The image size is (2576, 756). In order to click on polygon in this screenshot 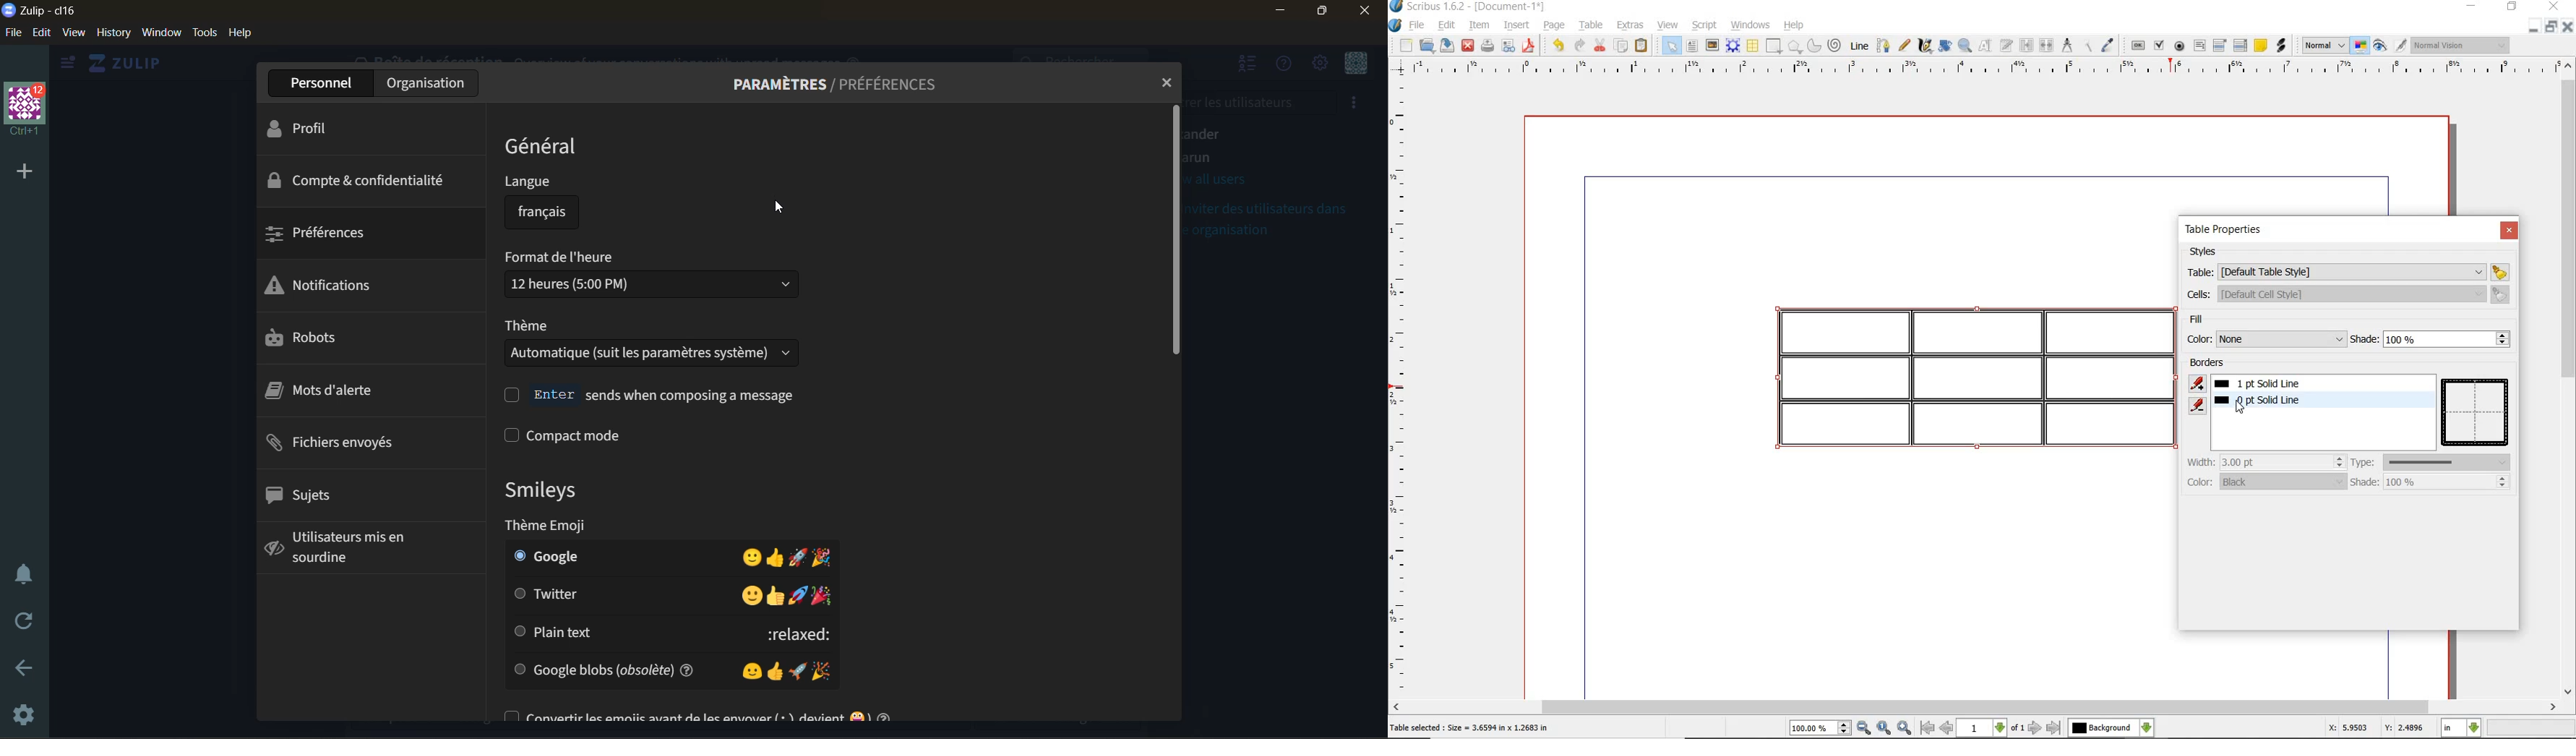, I will do `click(1795, 47)`.